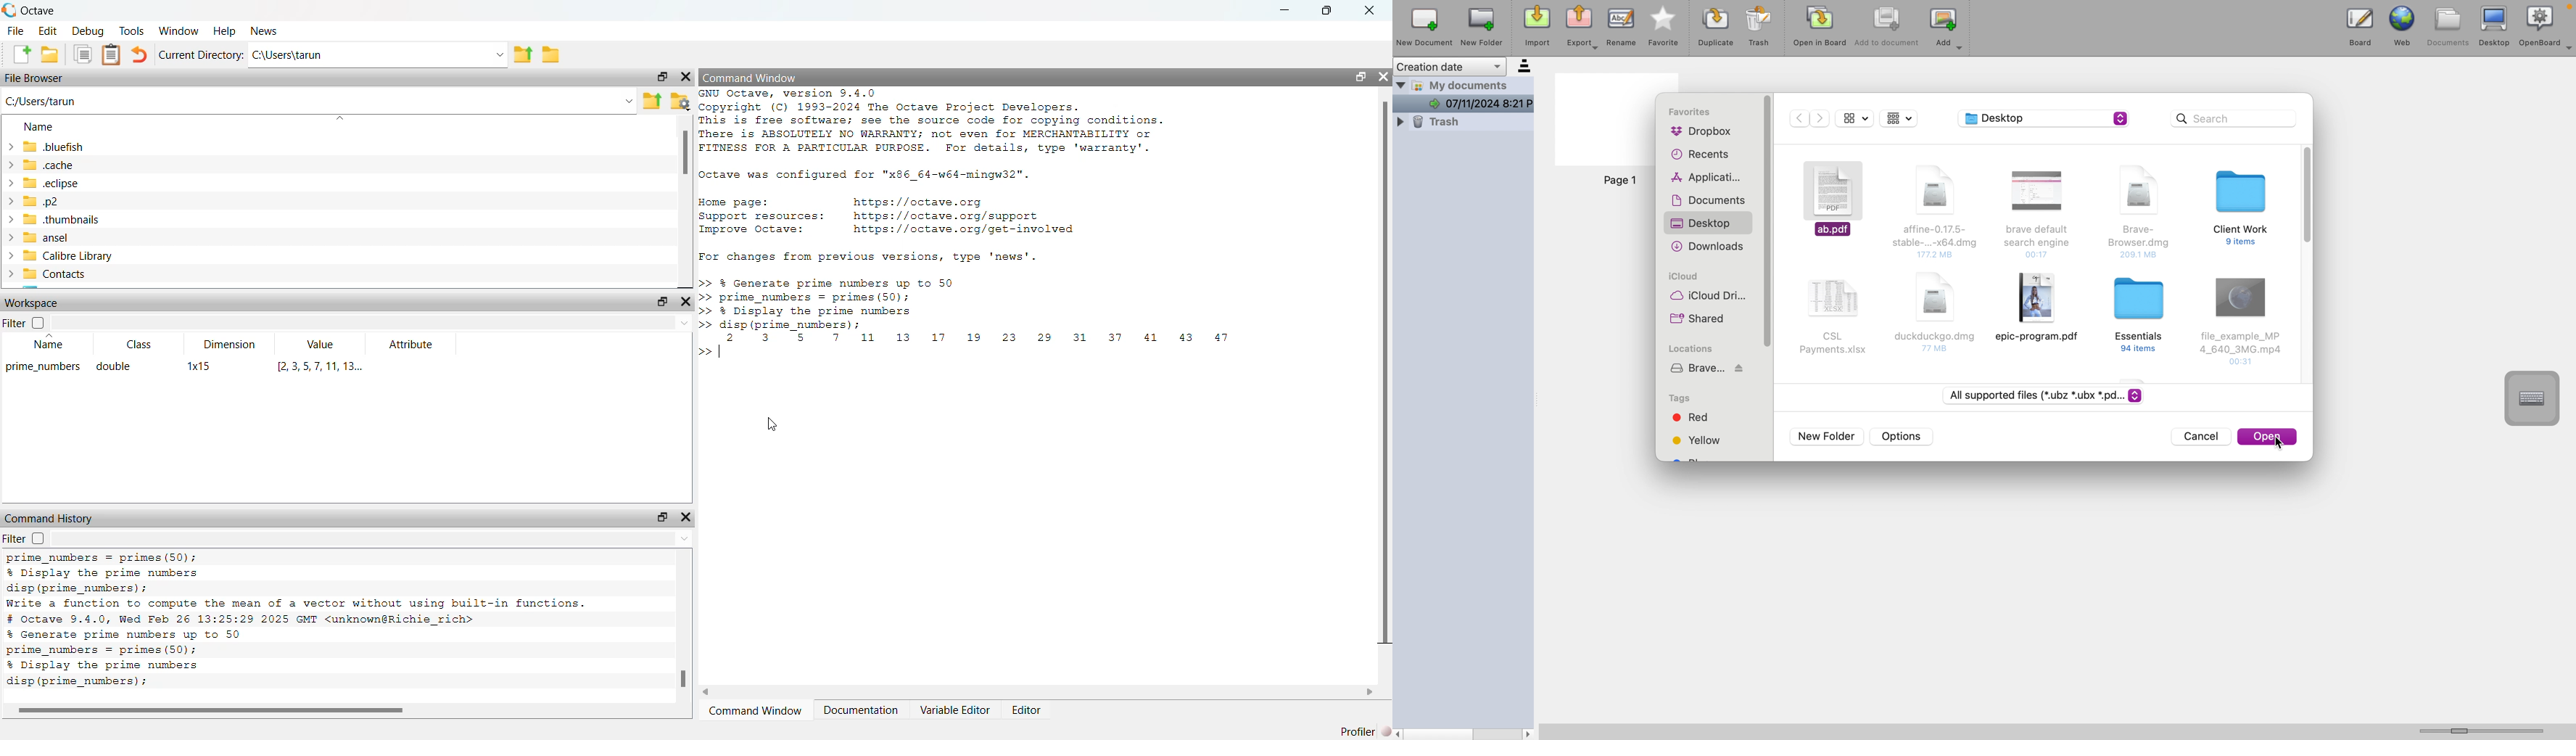  Describe the element at coordinates (1028, 710) in the screenshot. I see `Editor` at that location.